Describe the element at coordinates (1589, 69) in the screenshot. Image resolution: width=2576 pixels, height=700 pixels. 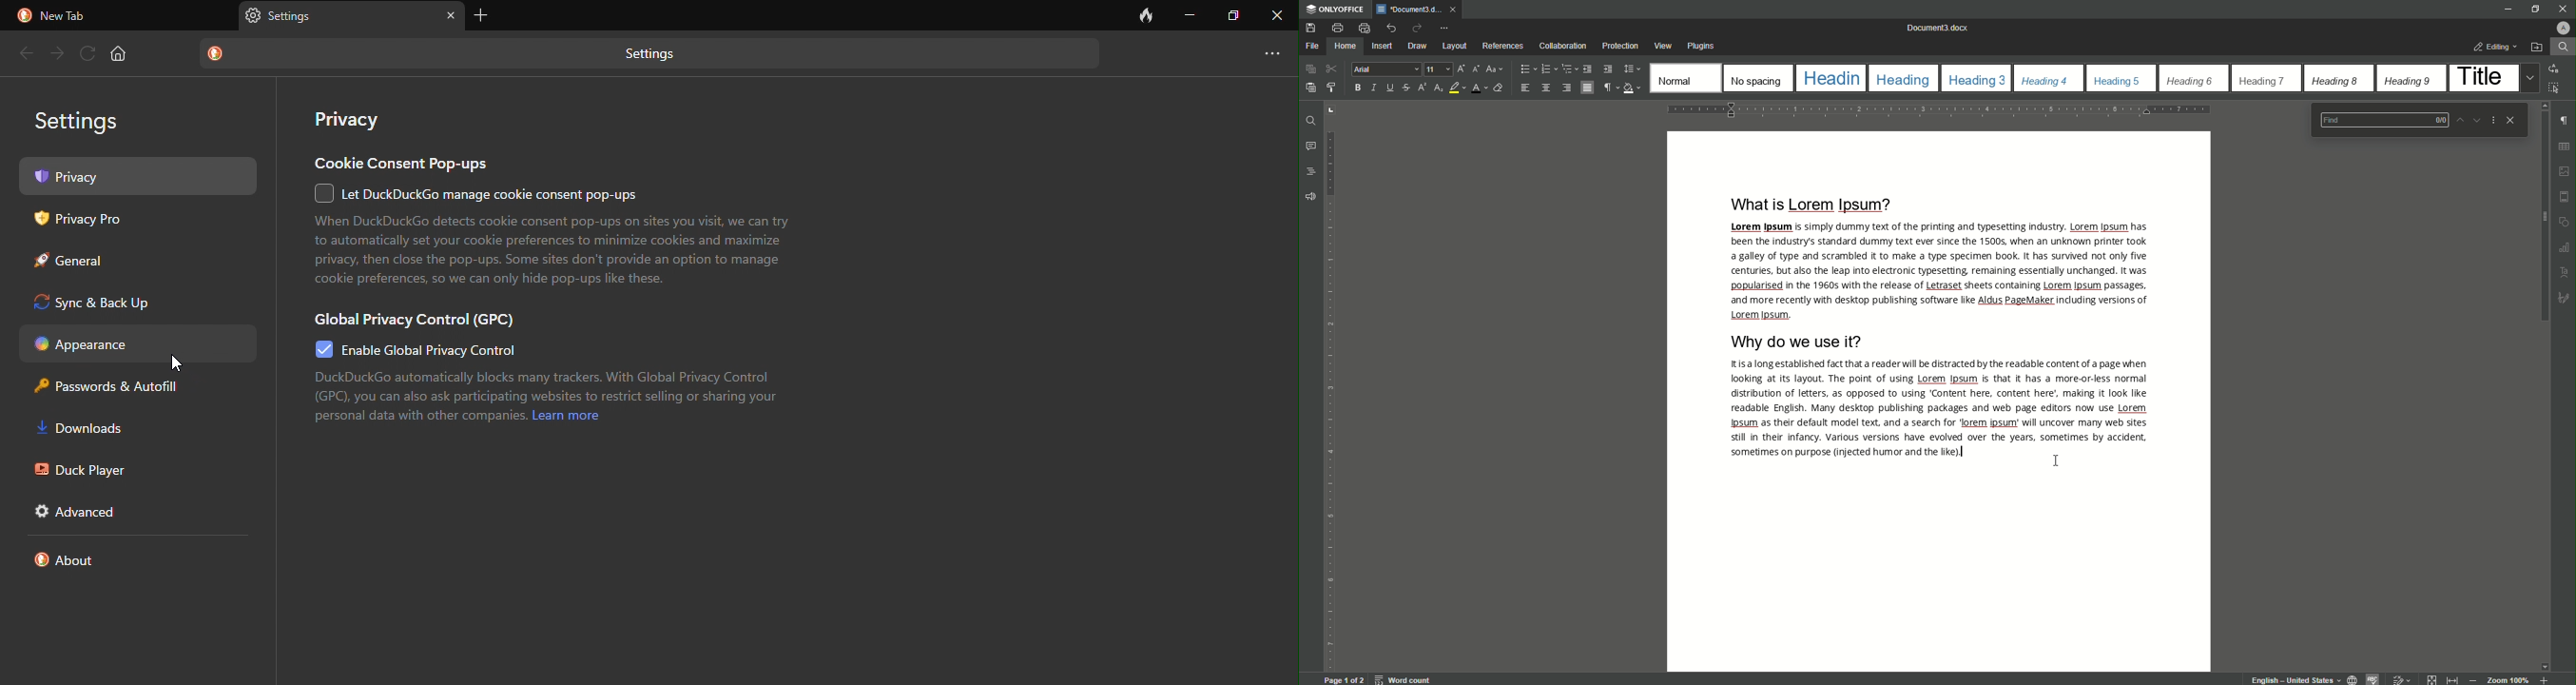
I see `Decrease Indent` at that location.